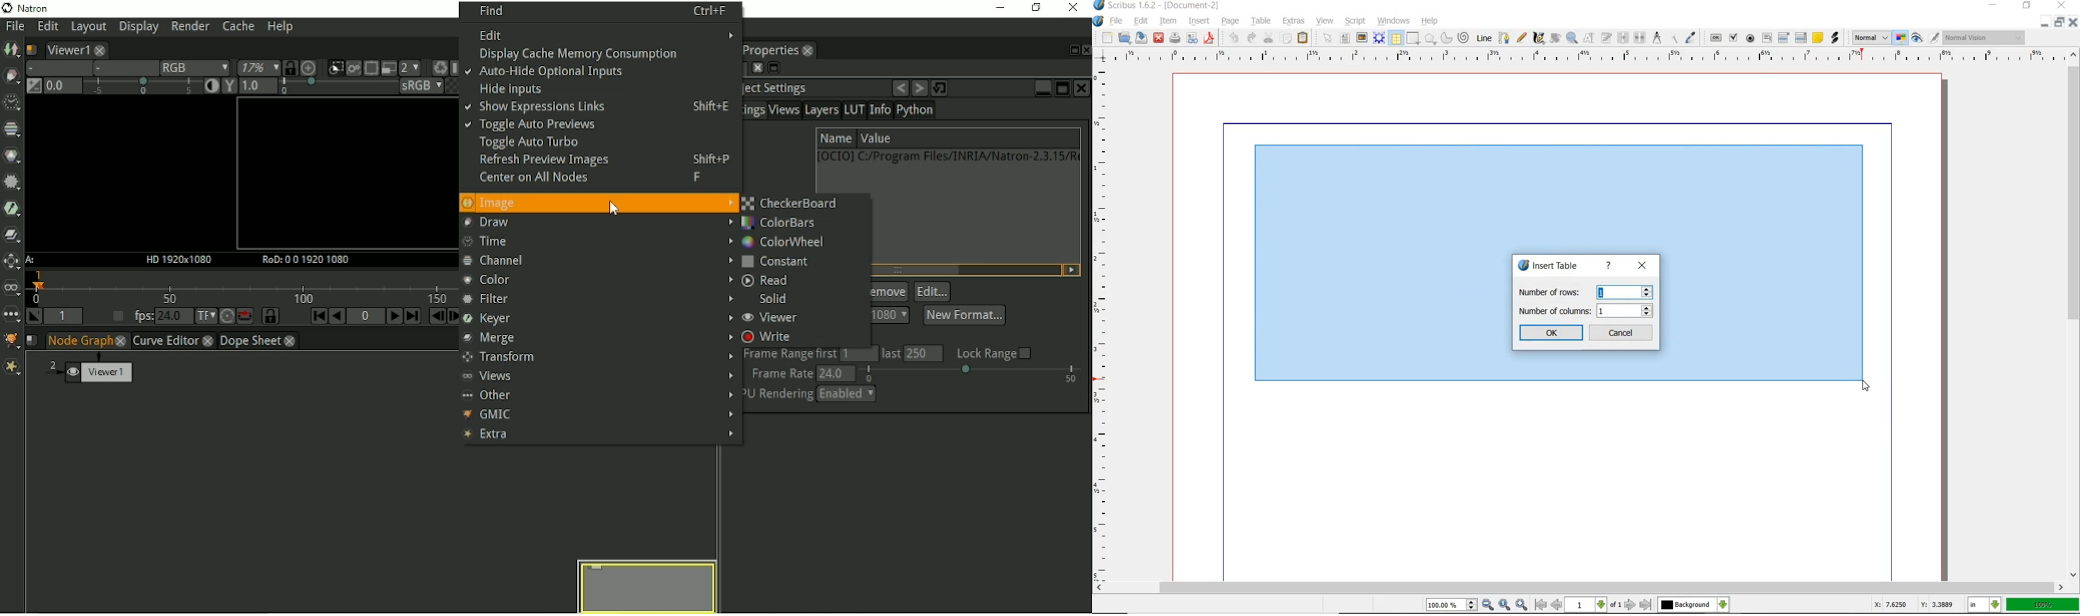  Describe the element at coordinates (1547, 265) in the screenshot. I see `insert table` at that location.